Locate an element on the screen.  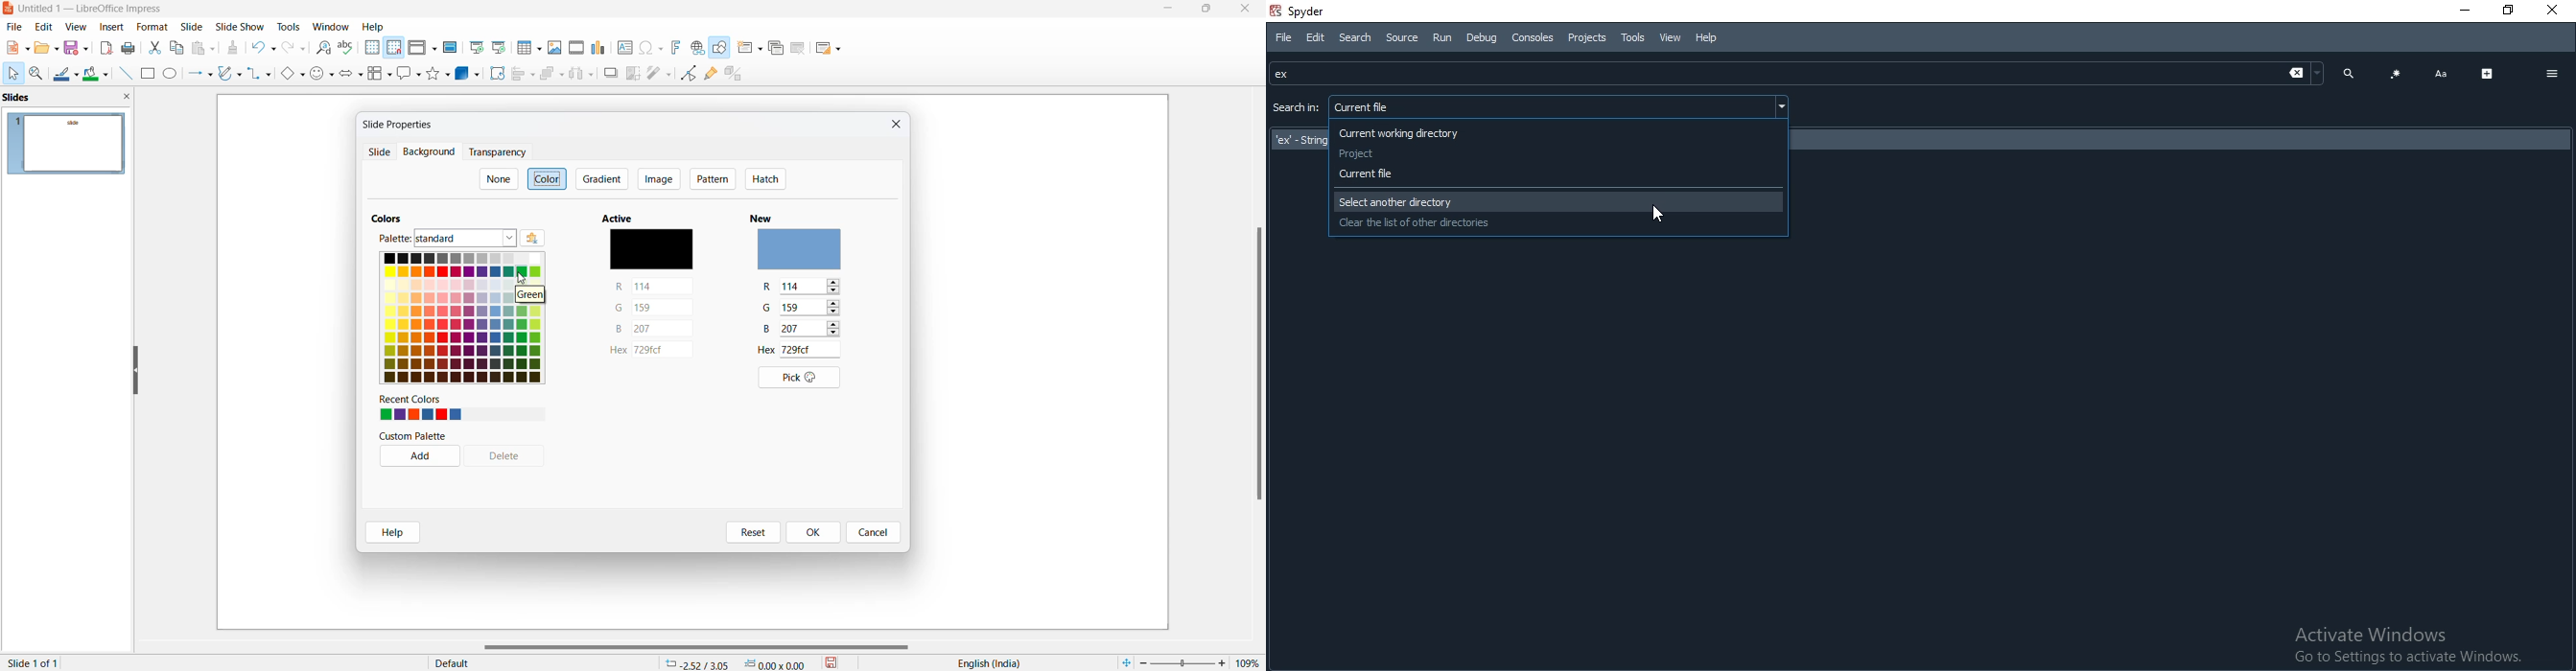
line input elements is located at coordinates (124, 74).